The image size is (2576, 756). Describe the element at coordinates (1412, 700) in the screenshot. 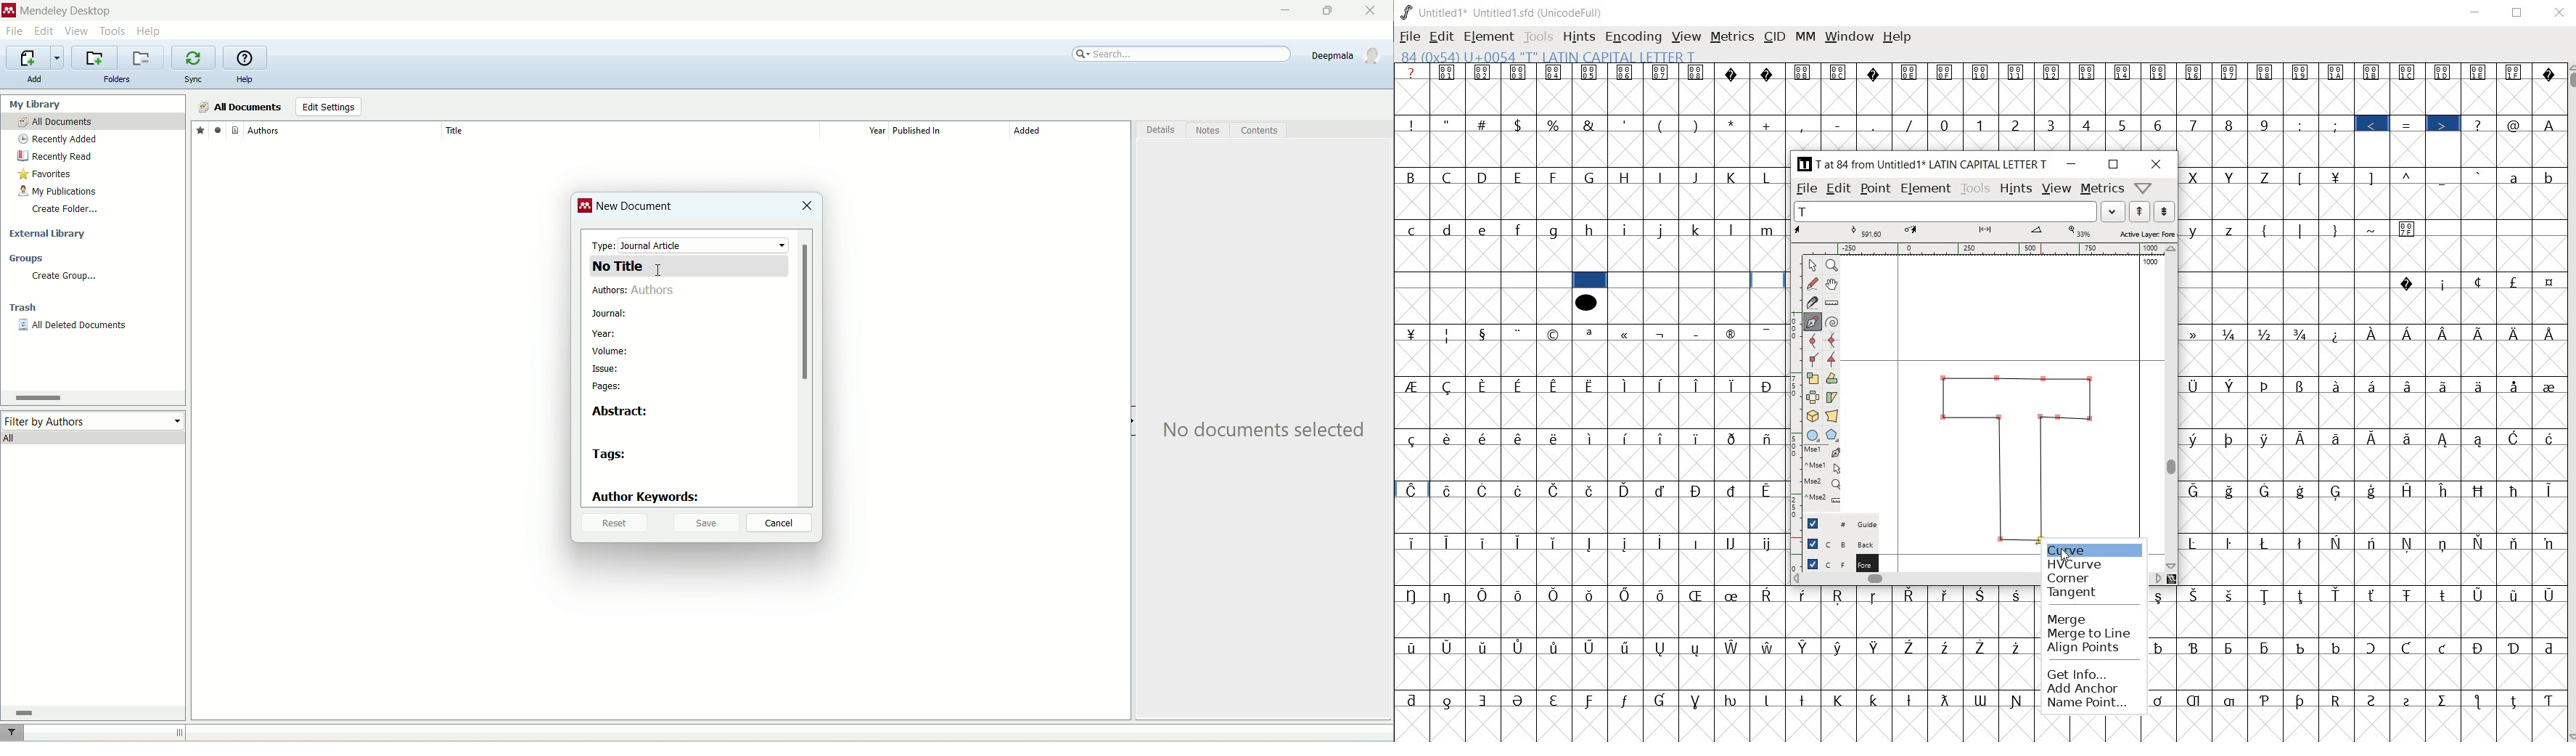

I see `Symbol` at that location.